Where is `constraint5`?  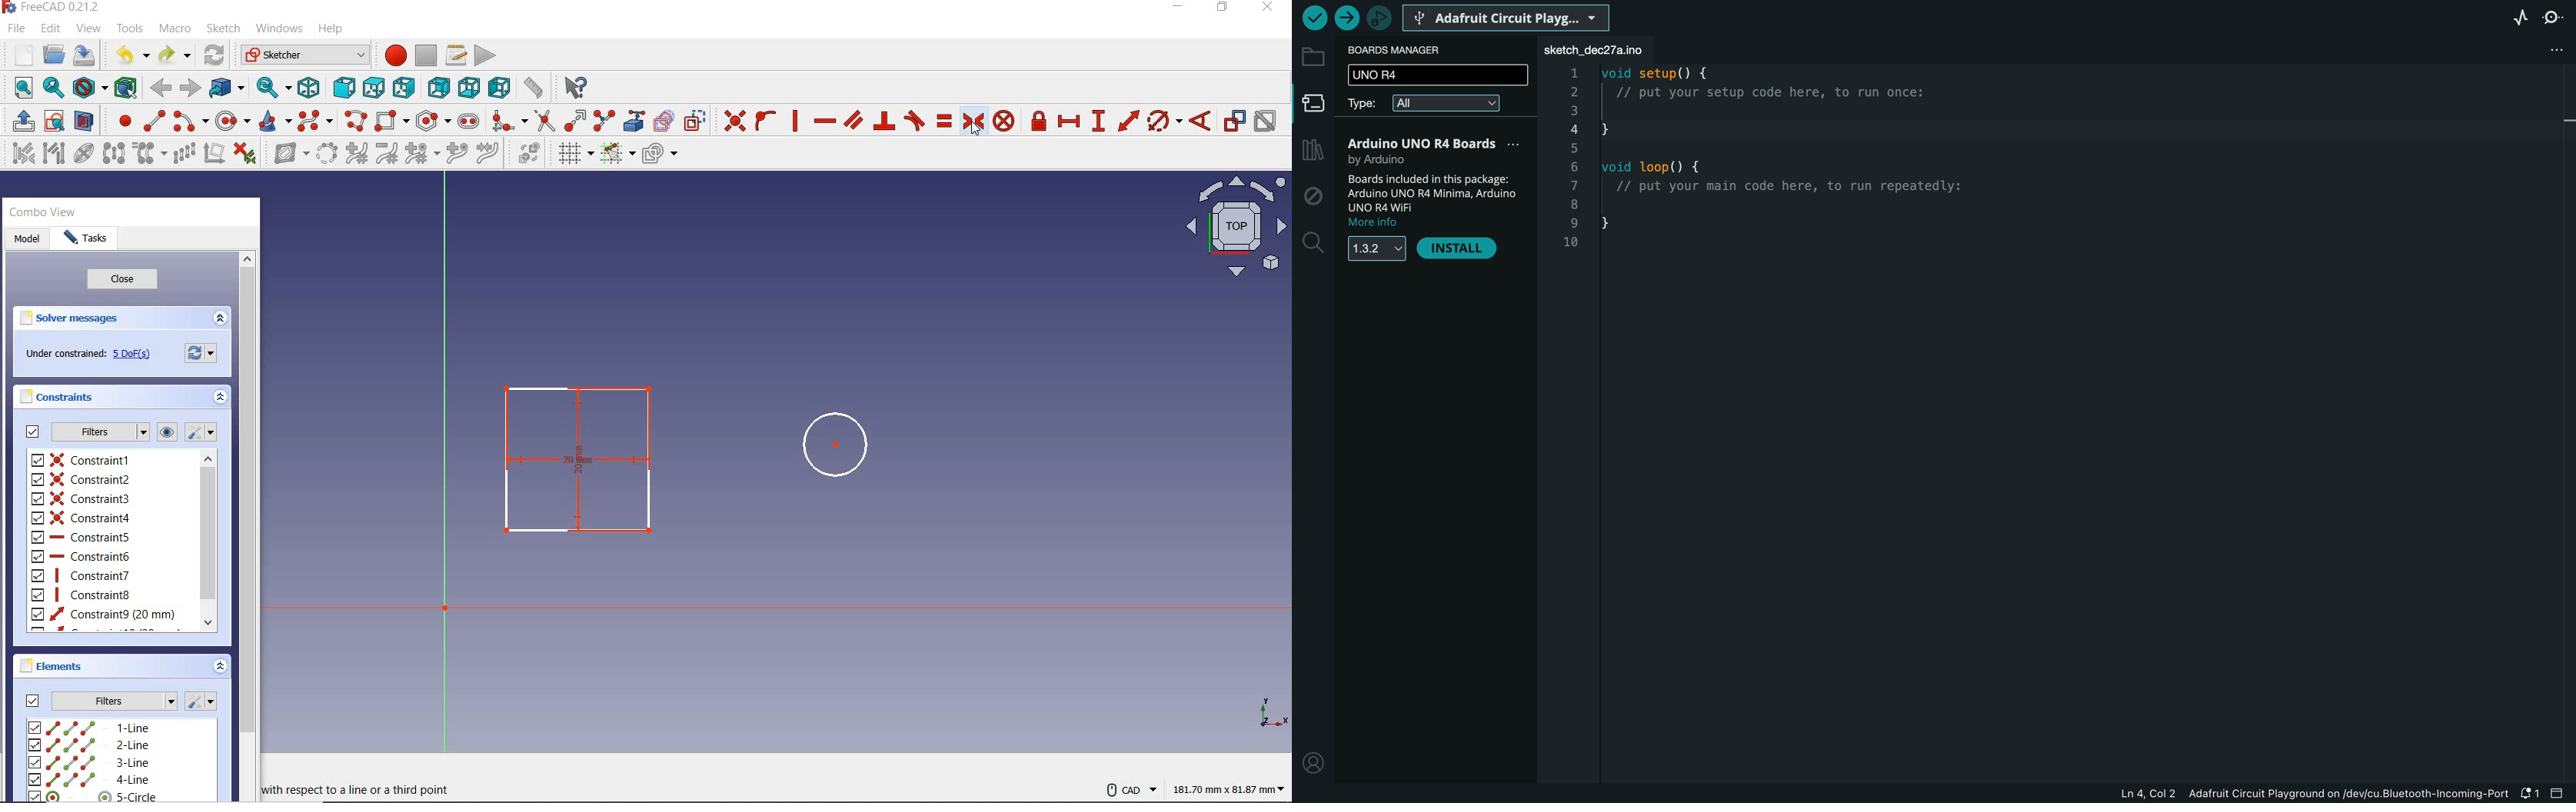
constraint5 is located at coordinates (81, 537).